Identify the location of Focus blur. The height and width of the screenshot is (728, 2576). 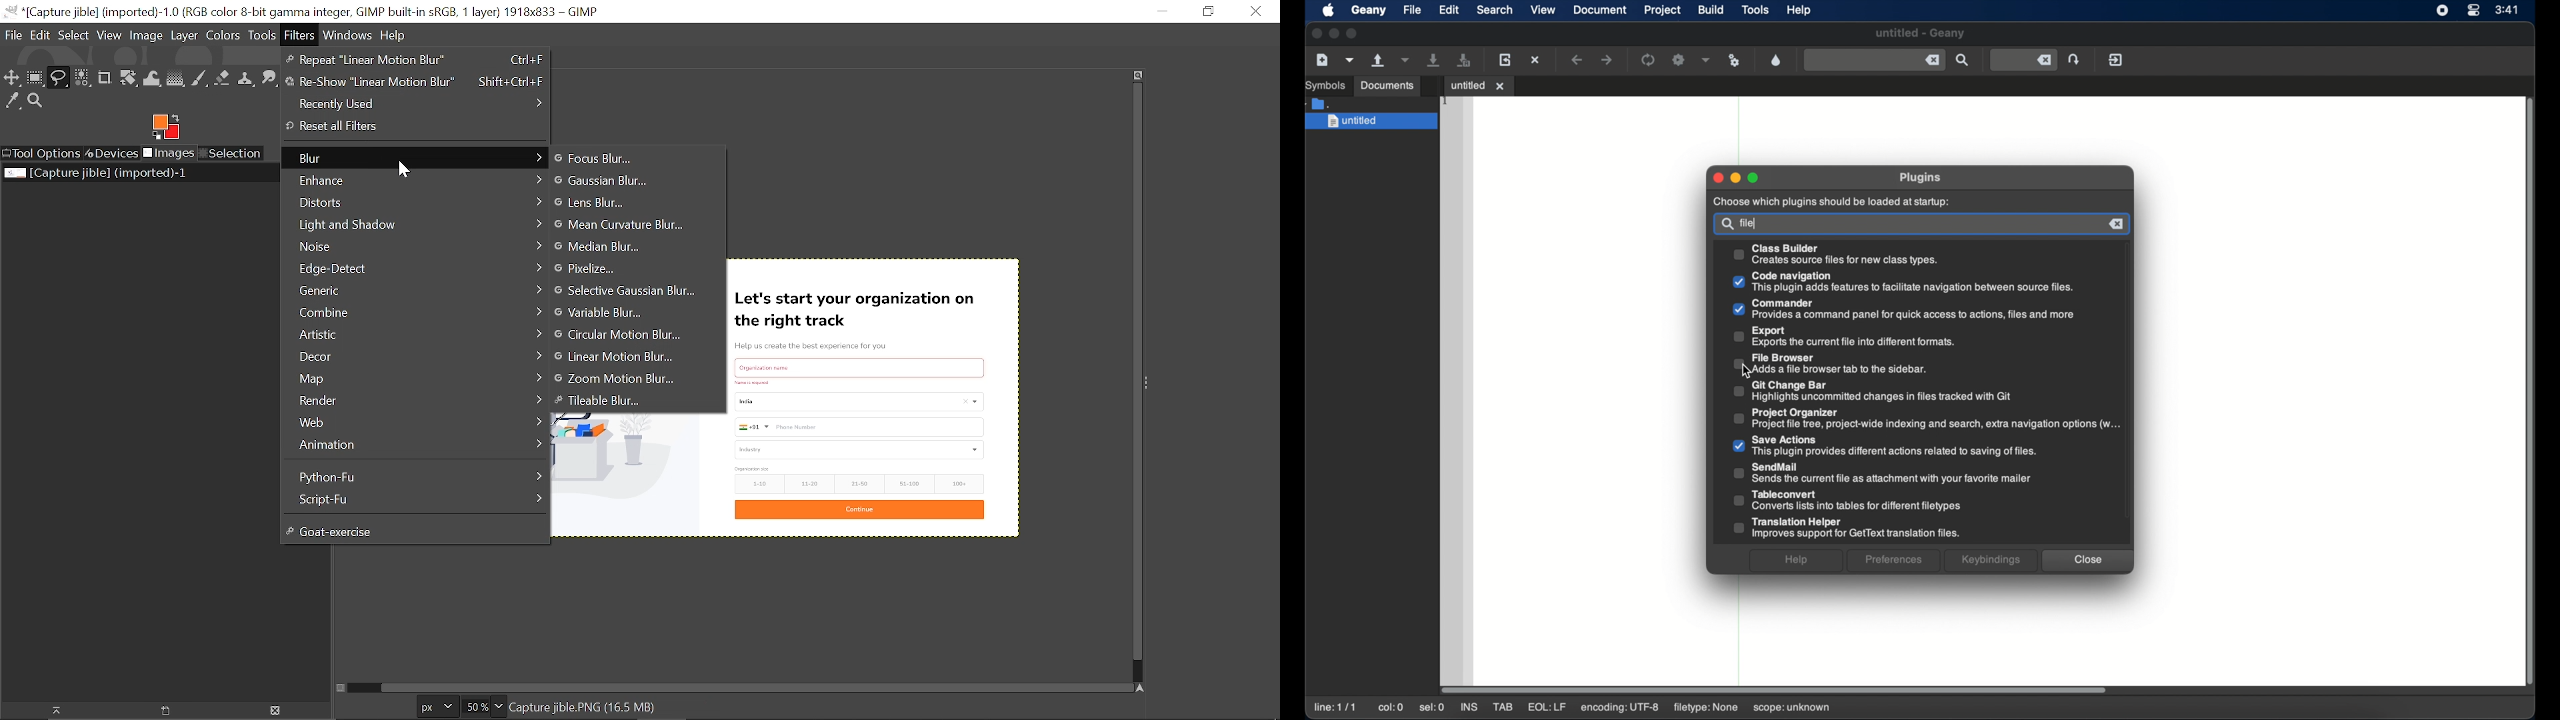
(615, 158).